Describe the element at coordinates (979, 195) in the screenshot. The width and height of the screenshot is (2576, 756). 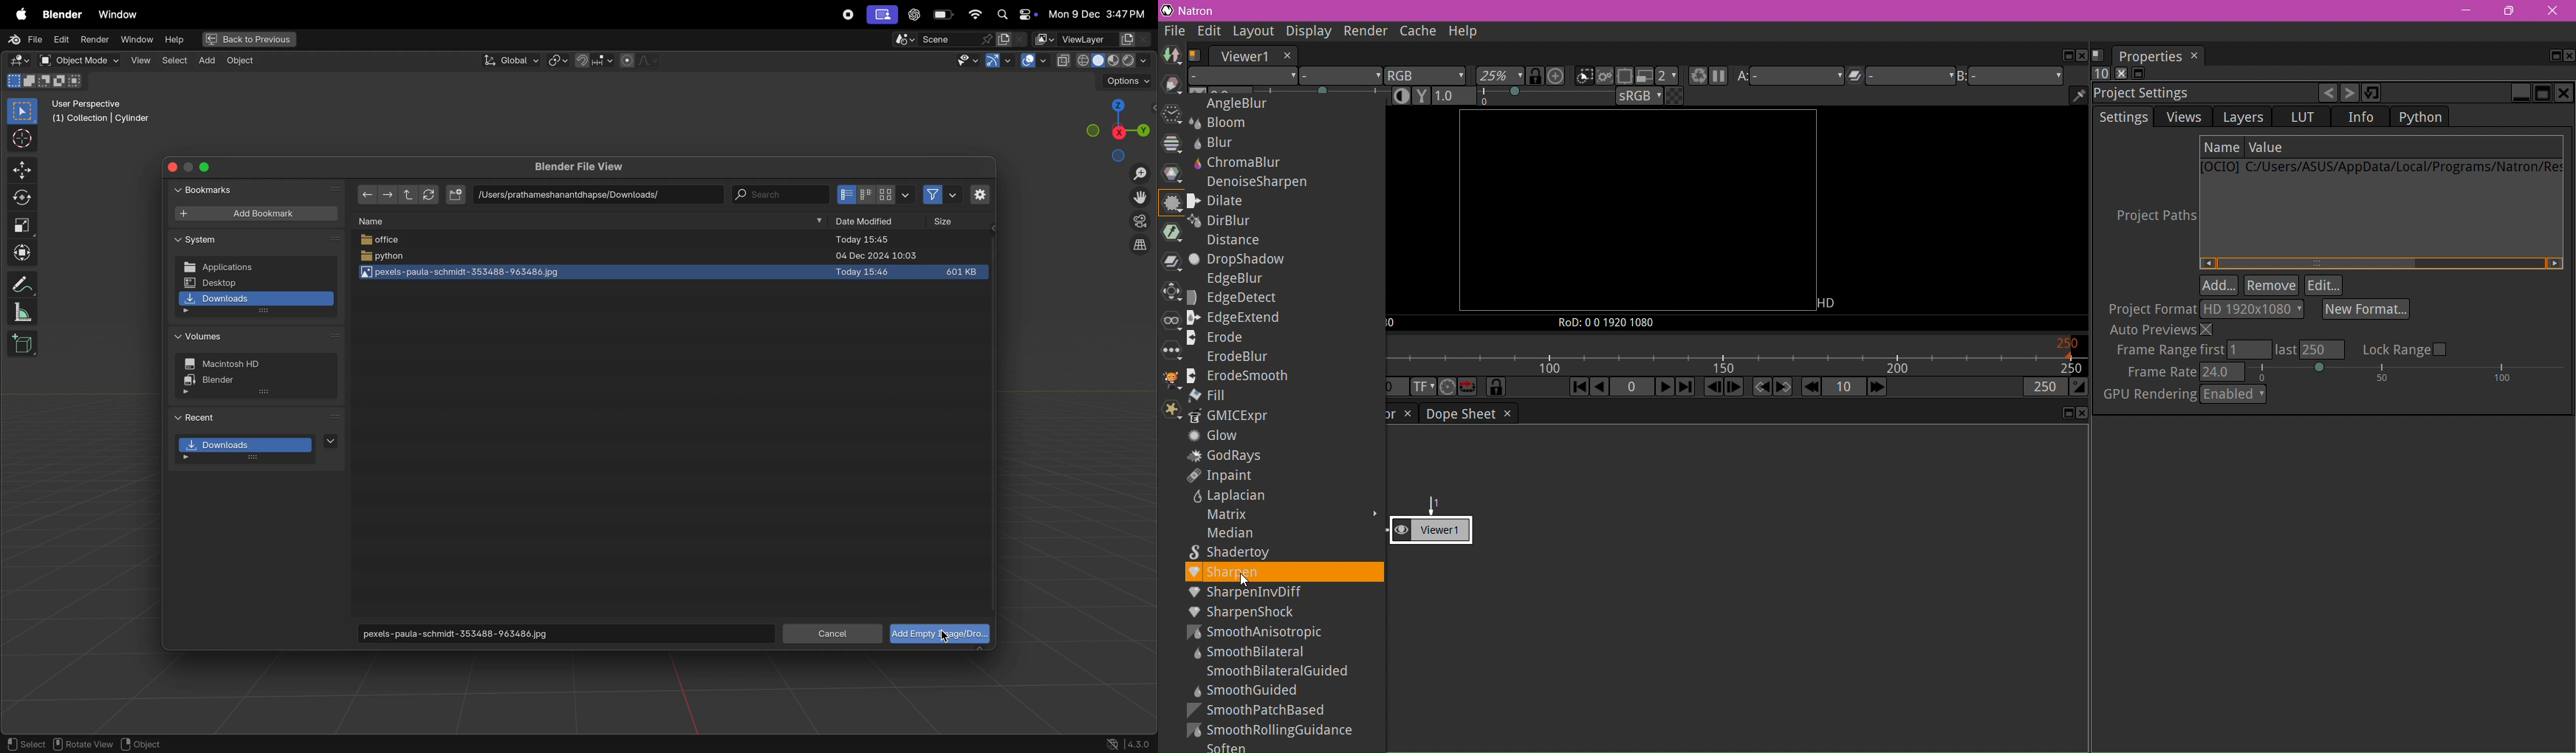
I see `settings` at that location.